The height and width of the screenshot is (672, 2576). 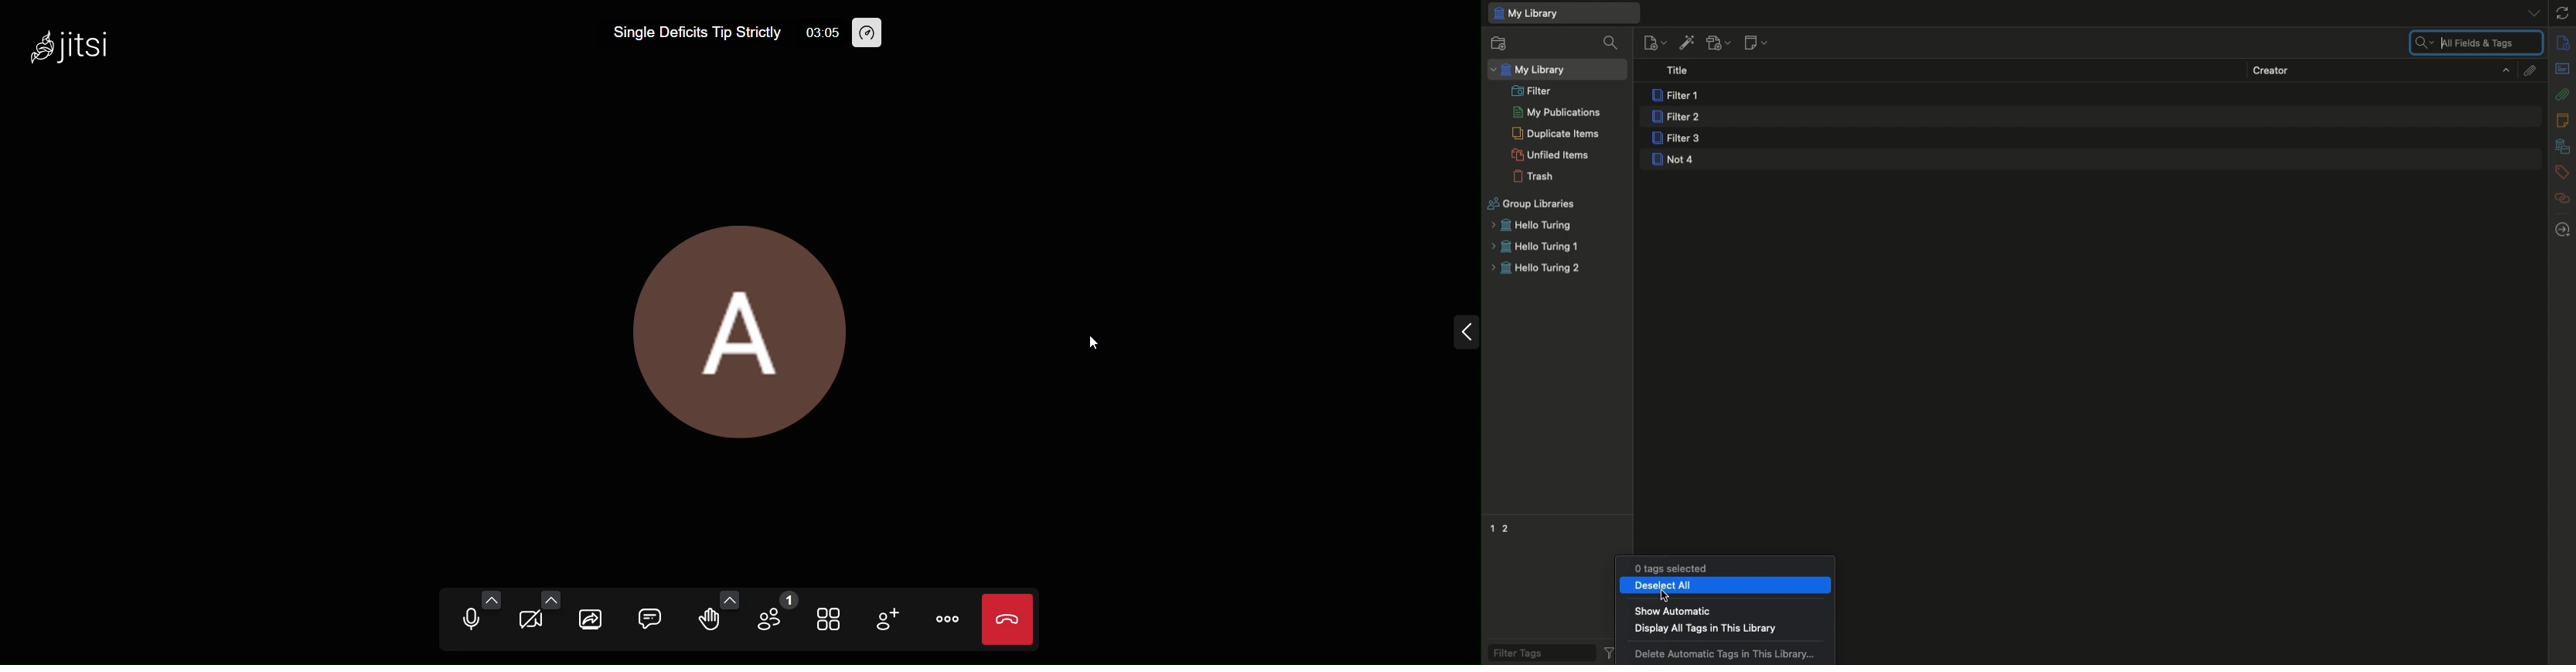 What do you see at coordinates (651, 615) in the screenshot?
I see `open chat` at bounding box center [651, 615].